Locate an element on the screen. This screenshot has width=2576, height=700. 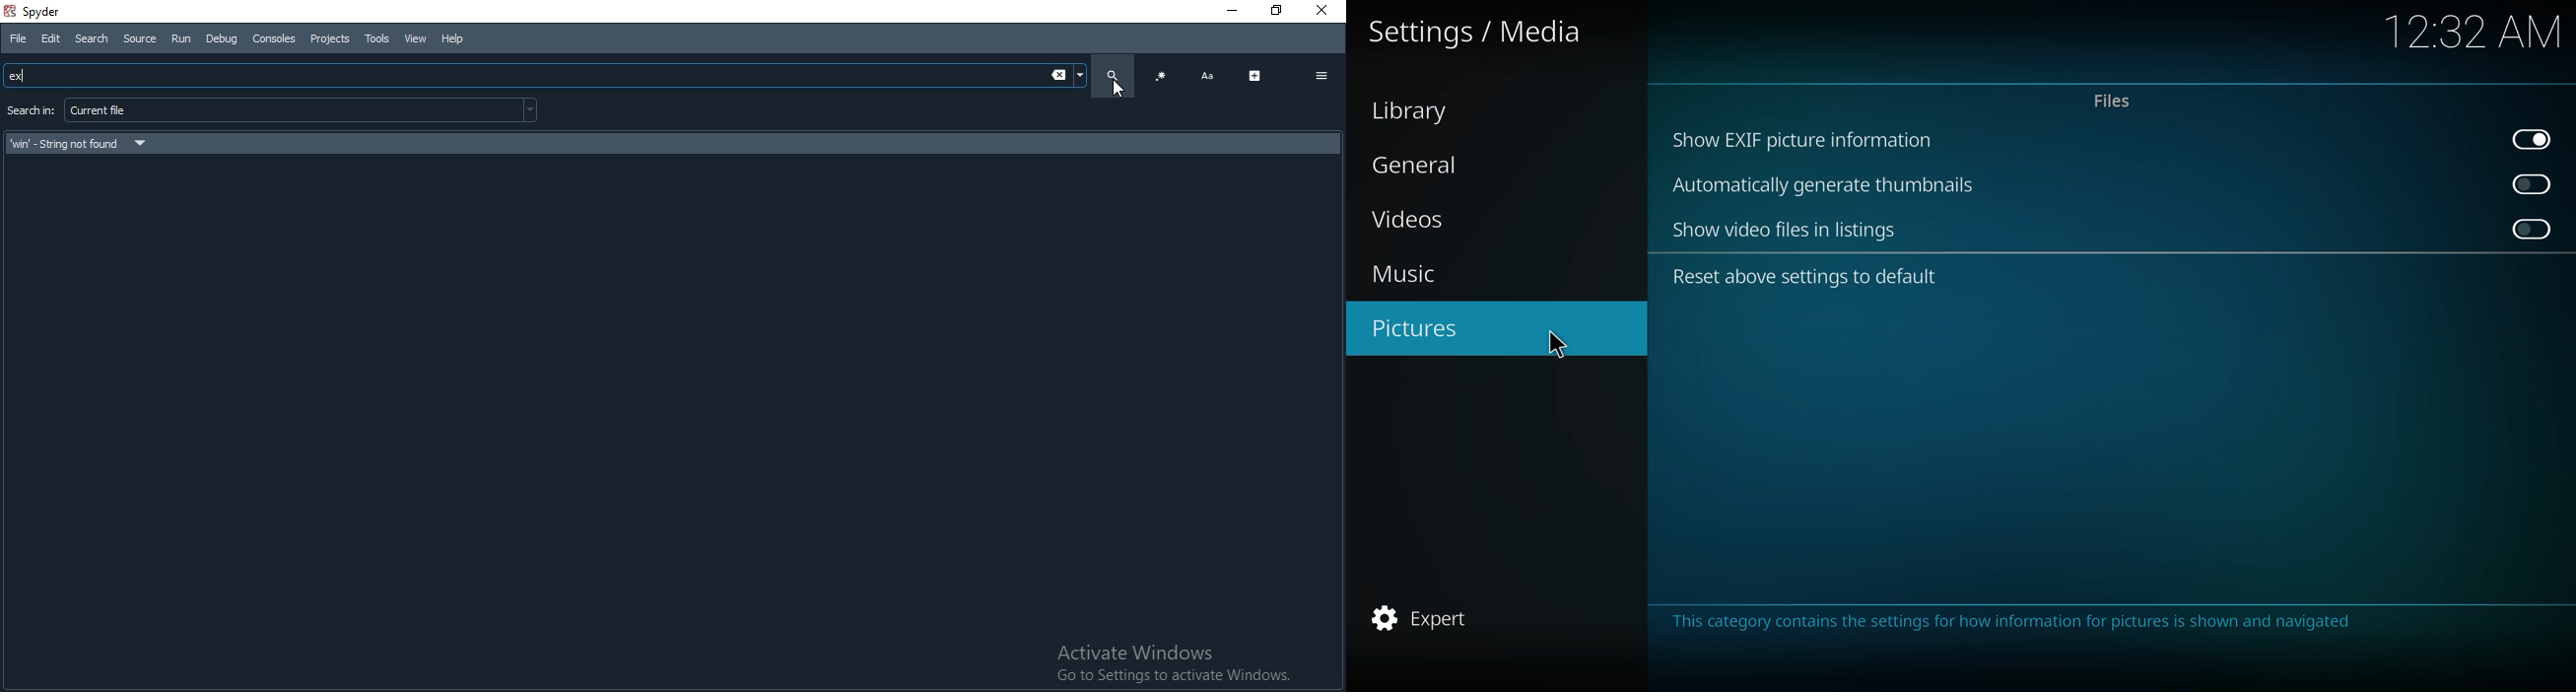
options is located at coordinates (1322, 75).